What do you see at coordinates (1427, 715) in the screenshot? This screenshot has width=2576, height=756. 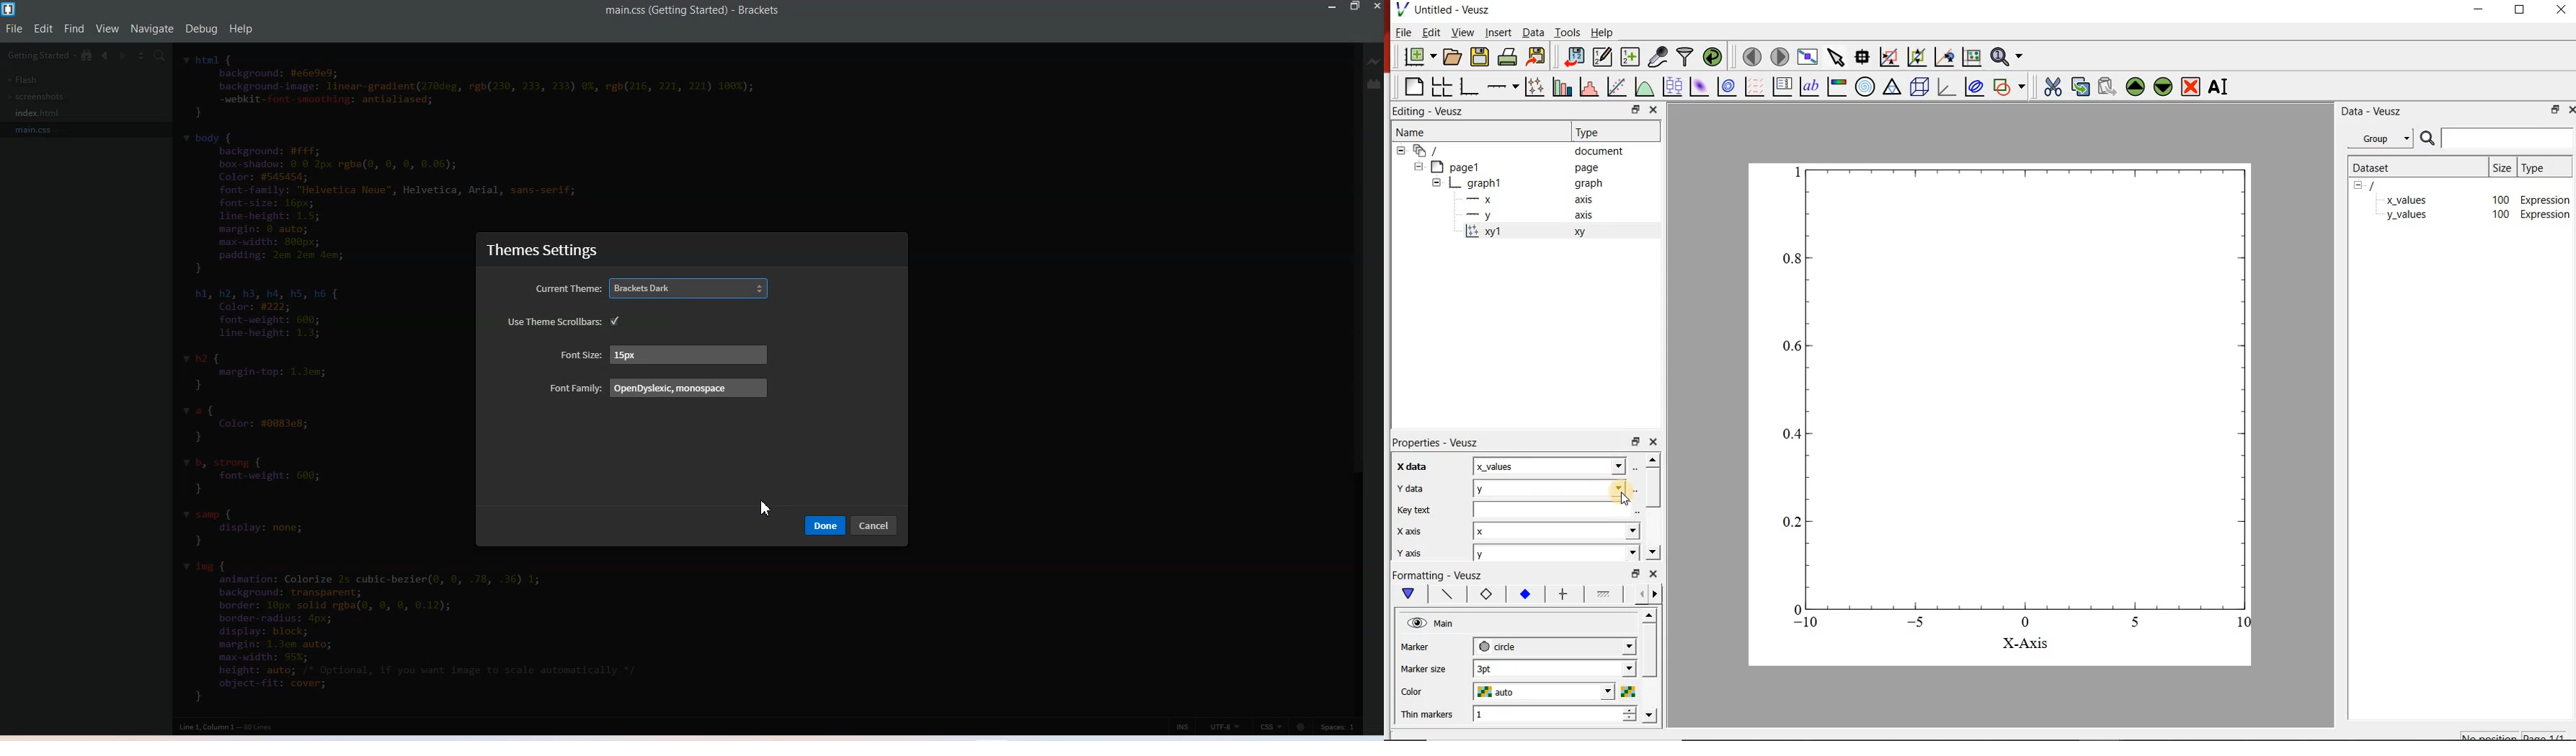 I see `Thin markers` at bounding box center [1427, 715].